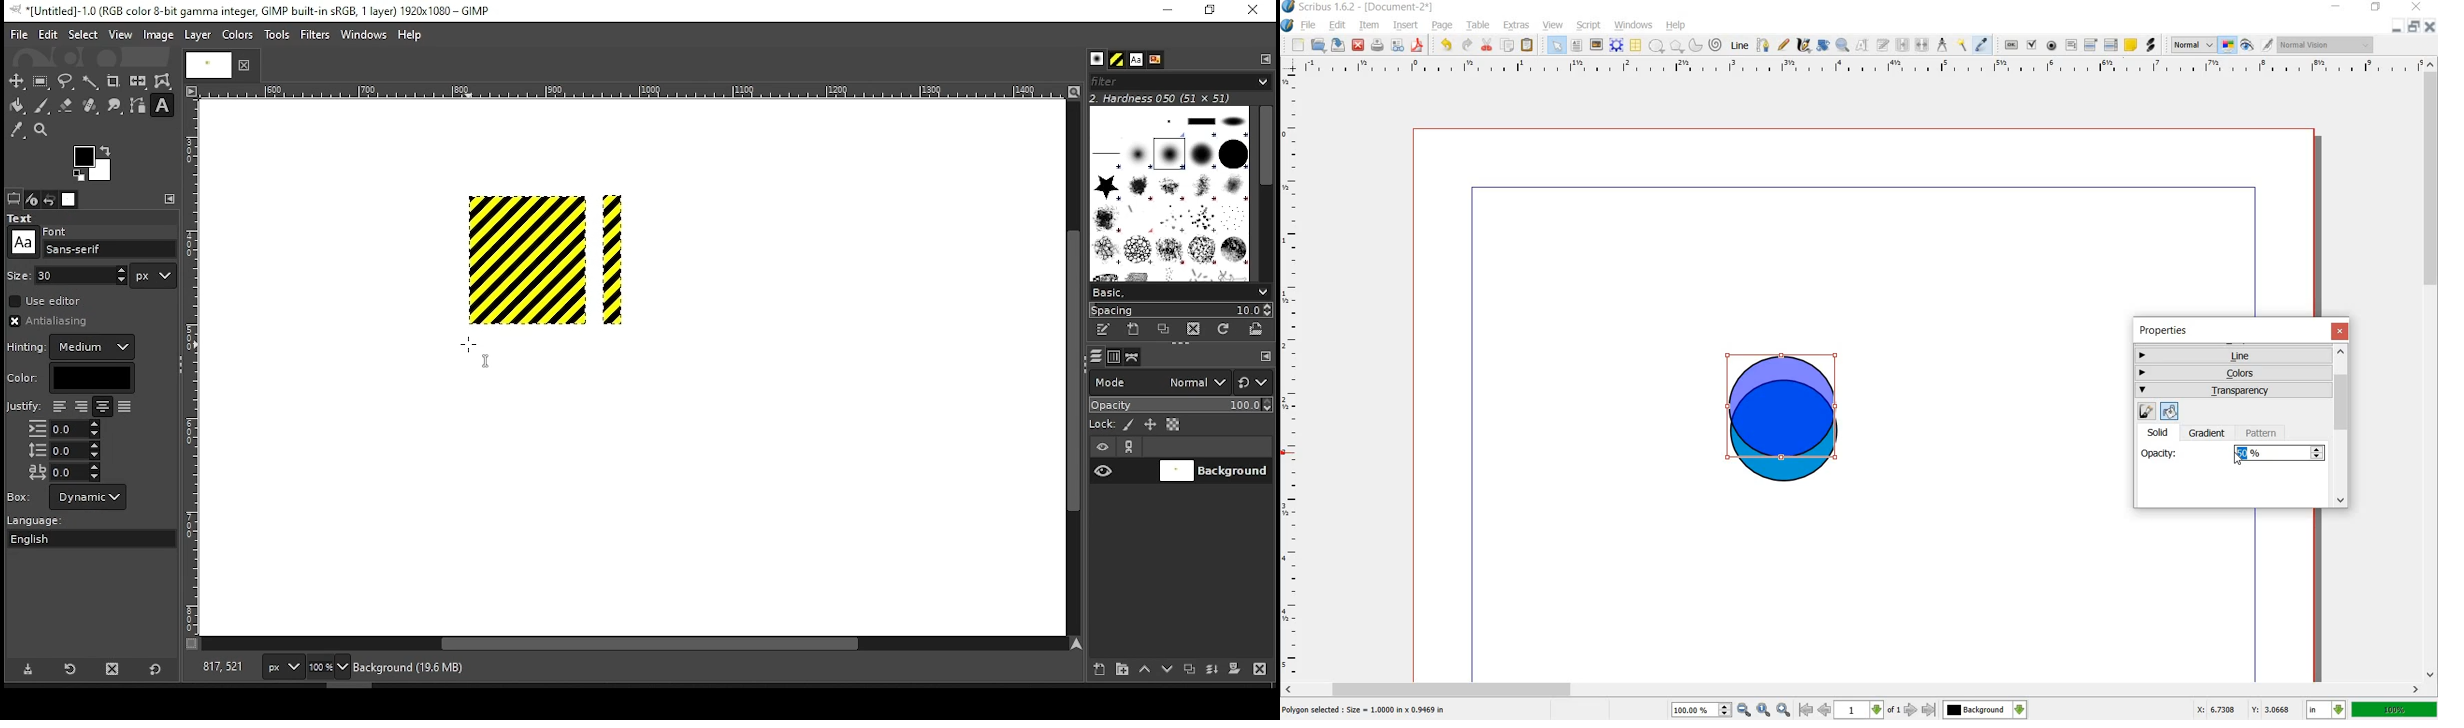  Describe the element at coordinates (1943, 46) in the screenshot. I see `measurement` at that location.